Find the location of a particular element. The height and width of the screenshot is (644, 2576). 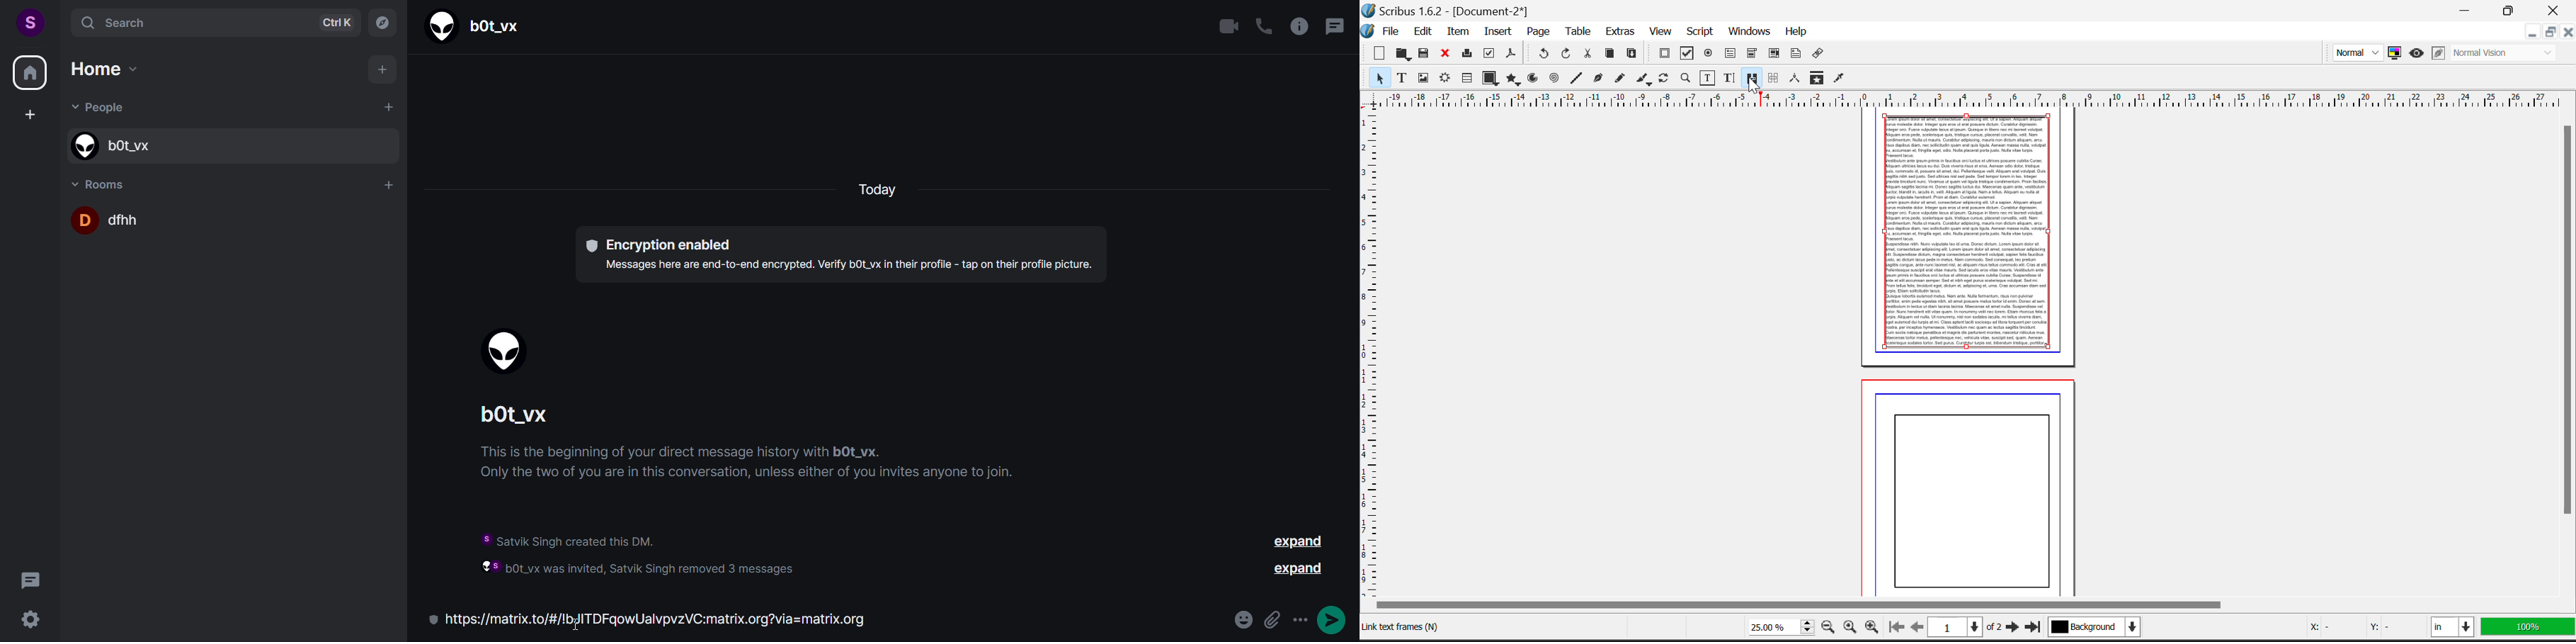

Eyedropper is located at coordinates (1841, 79).